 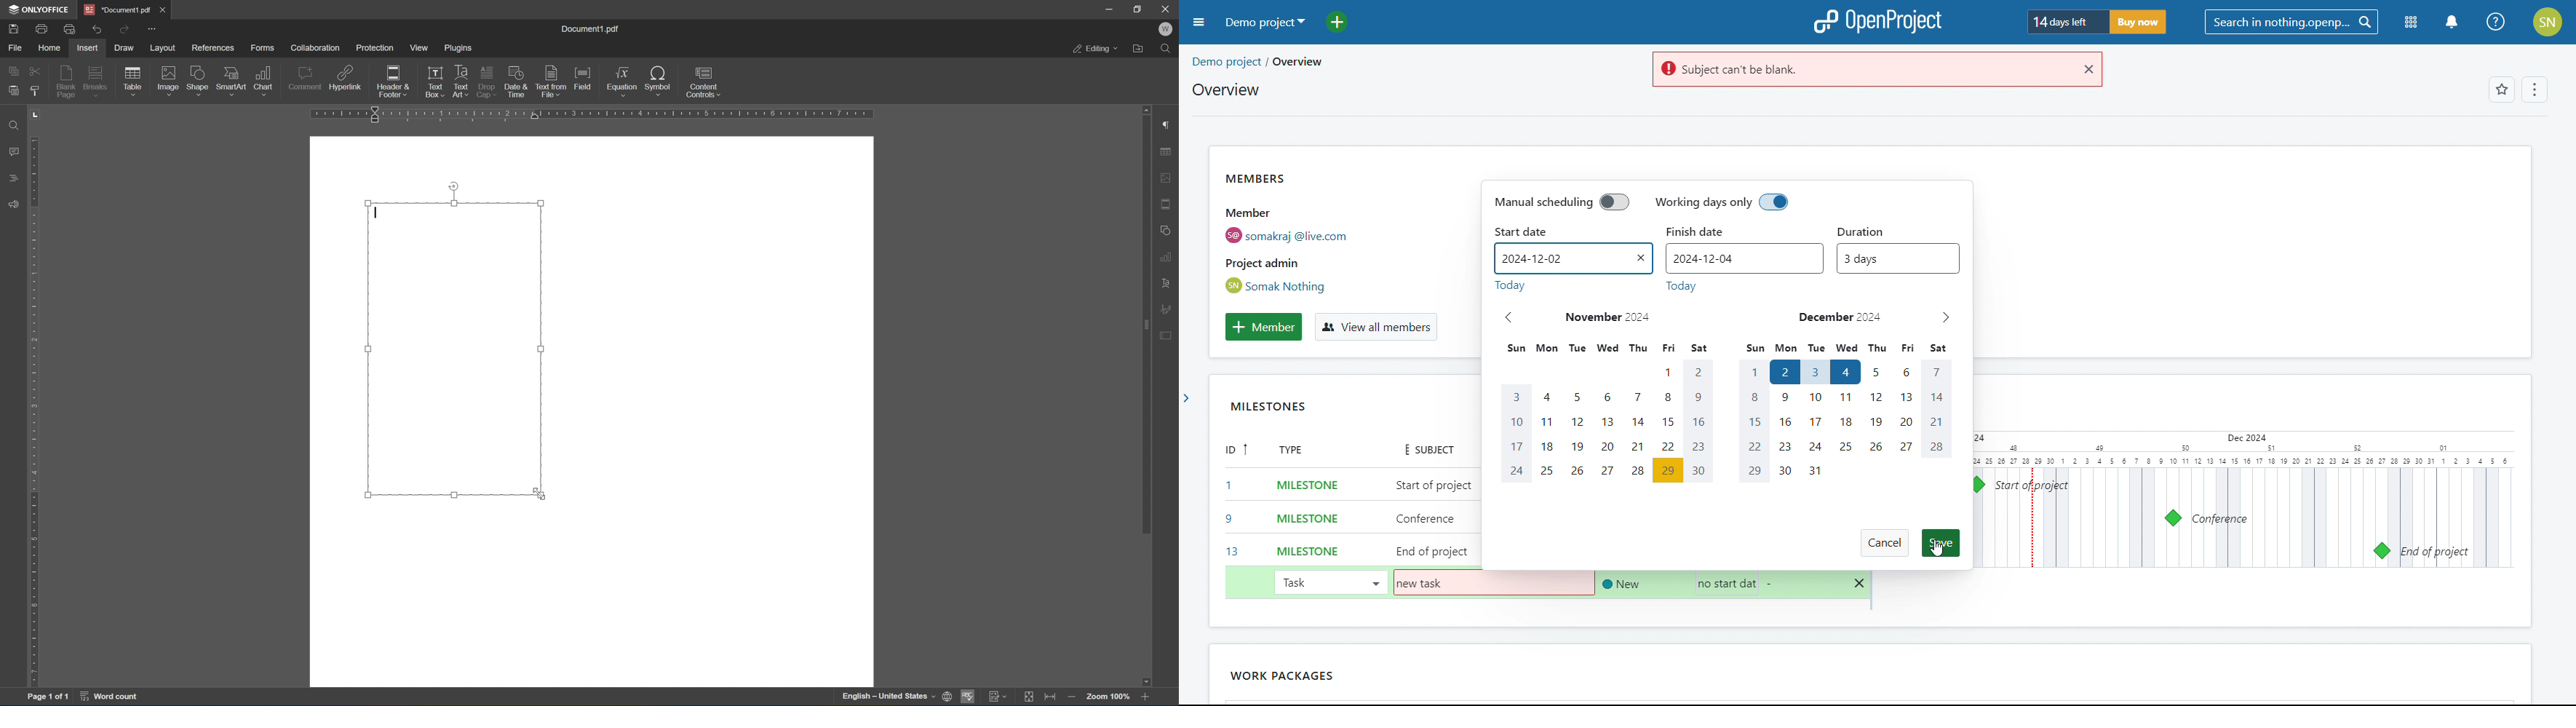 I want to click on signature settings, so click(x=1165, y=309).